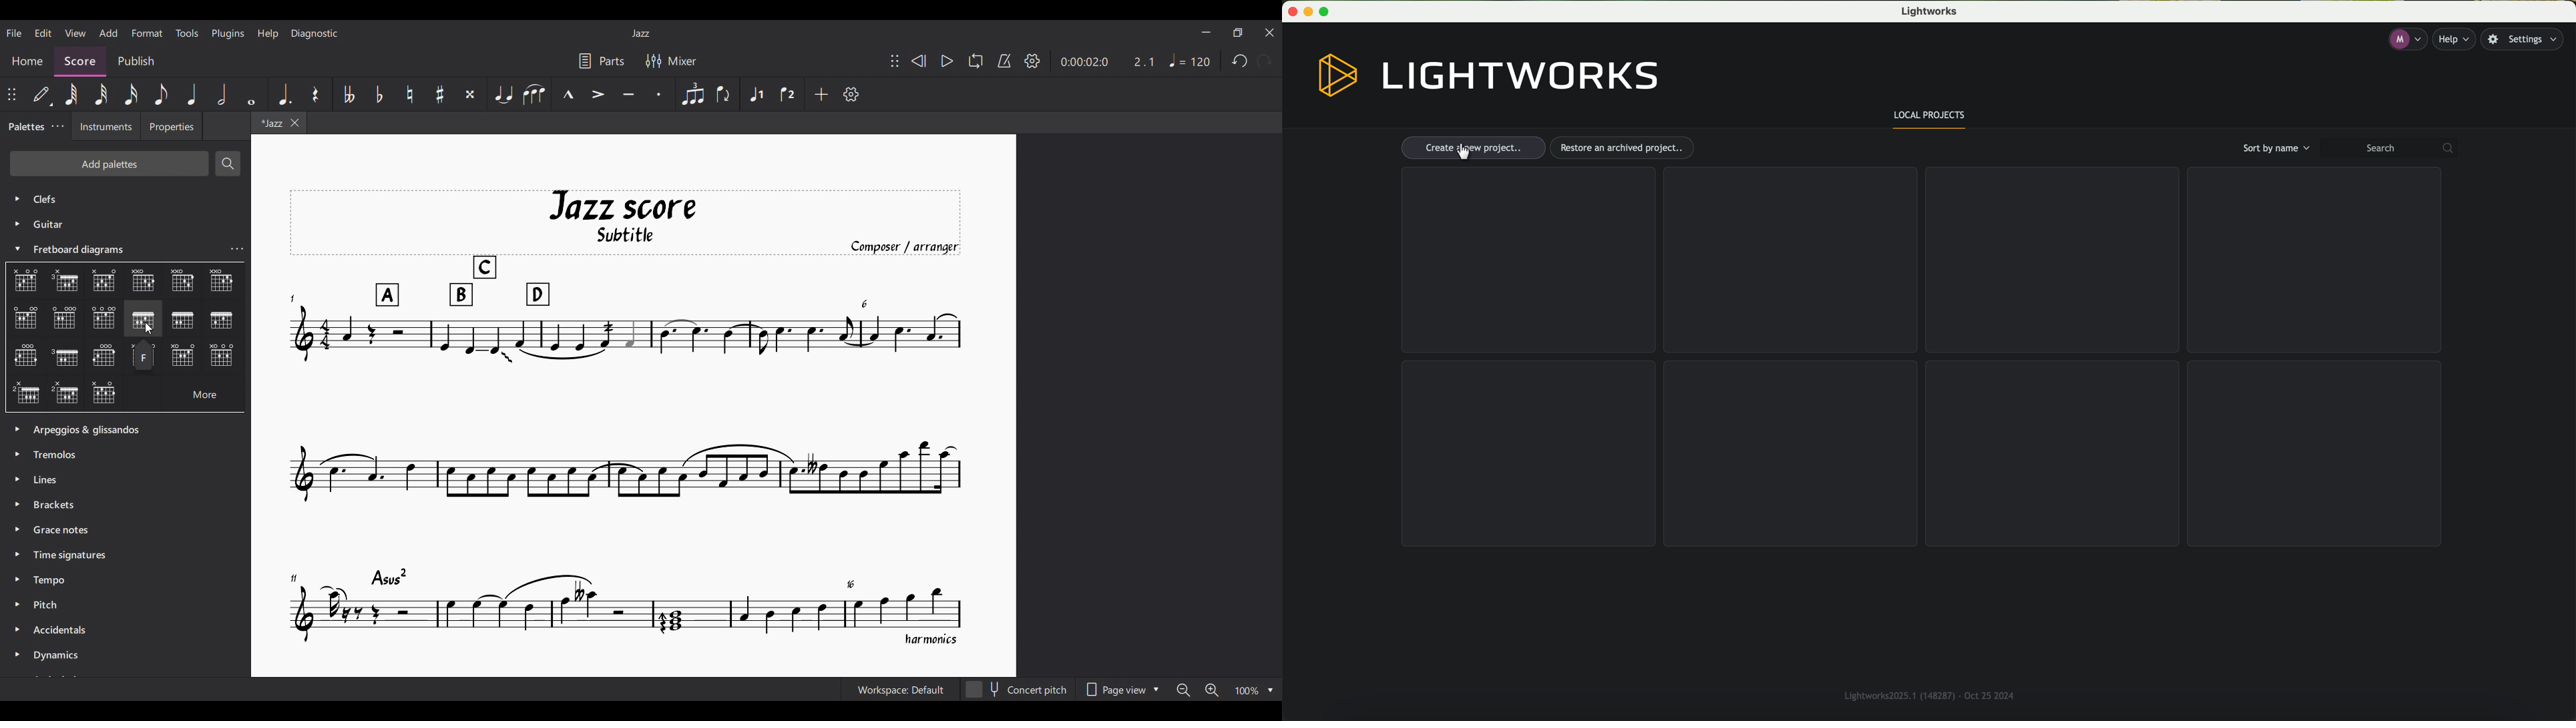 The height and width of the screenshot is (728, 2576). I want to click on Brackets, so click(59, 507).